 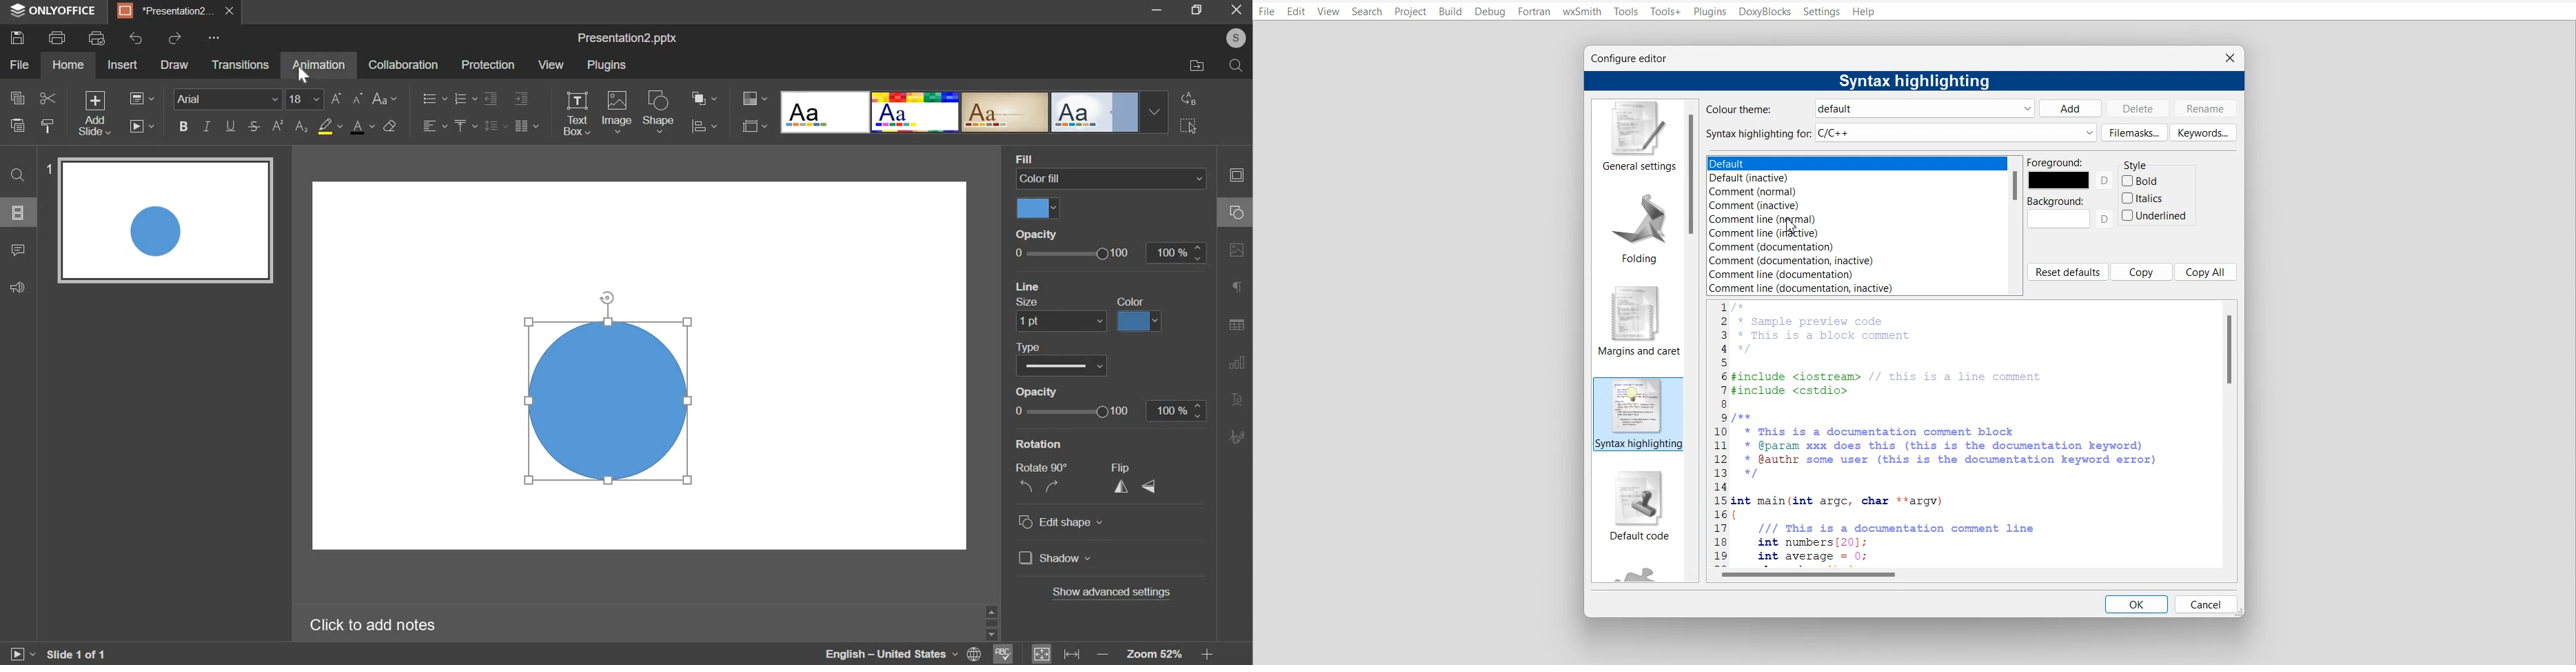 What do you see at coordinates (1961, 433) in the screenshot?
I see `C++ code preview to show syntax highlighting ` at bounding box center [1961, 433].